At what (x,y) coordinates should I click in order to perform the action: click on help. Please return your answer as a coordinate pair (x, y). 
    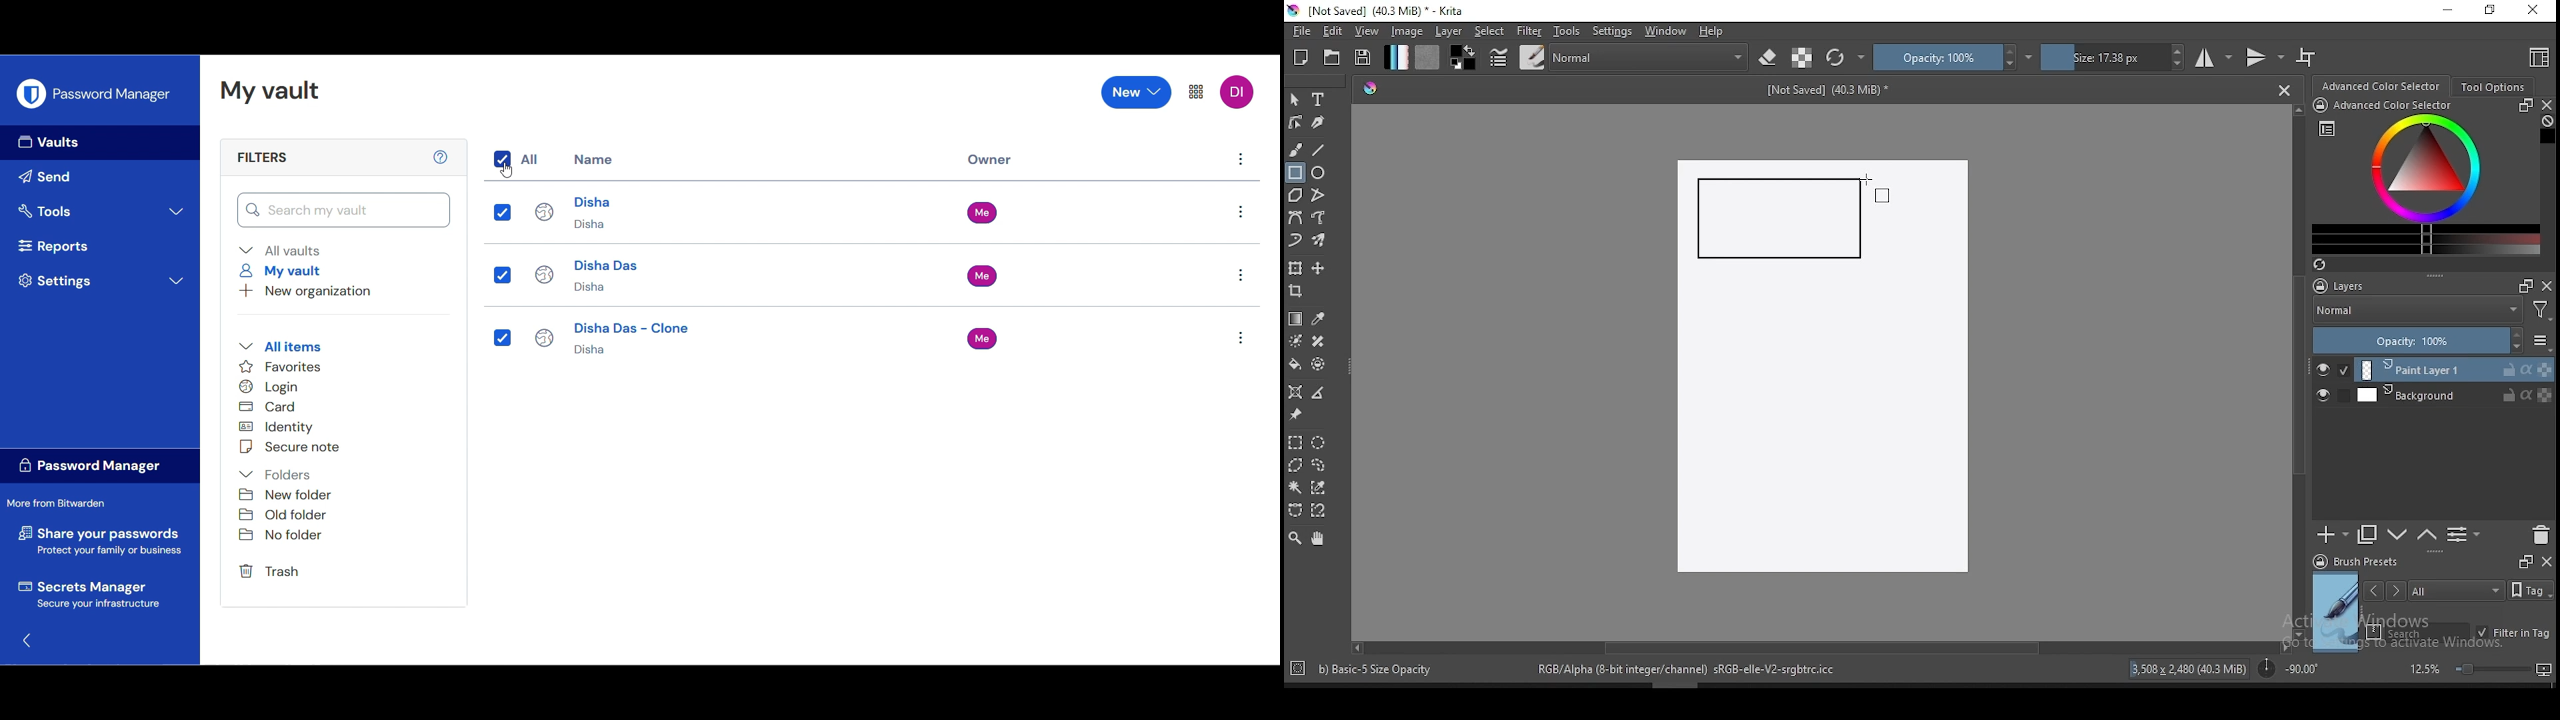
    Looking at the image, I should click on (1715, 32).